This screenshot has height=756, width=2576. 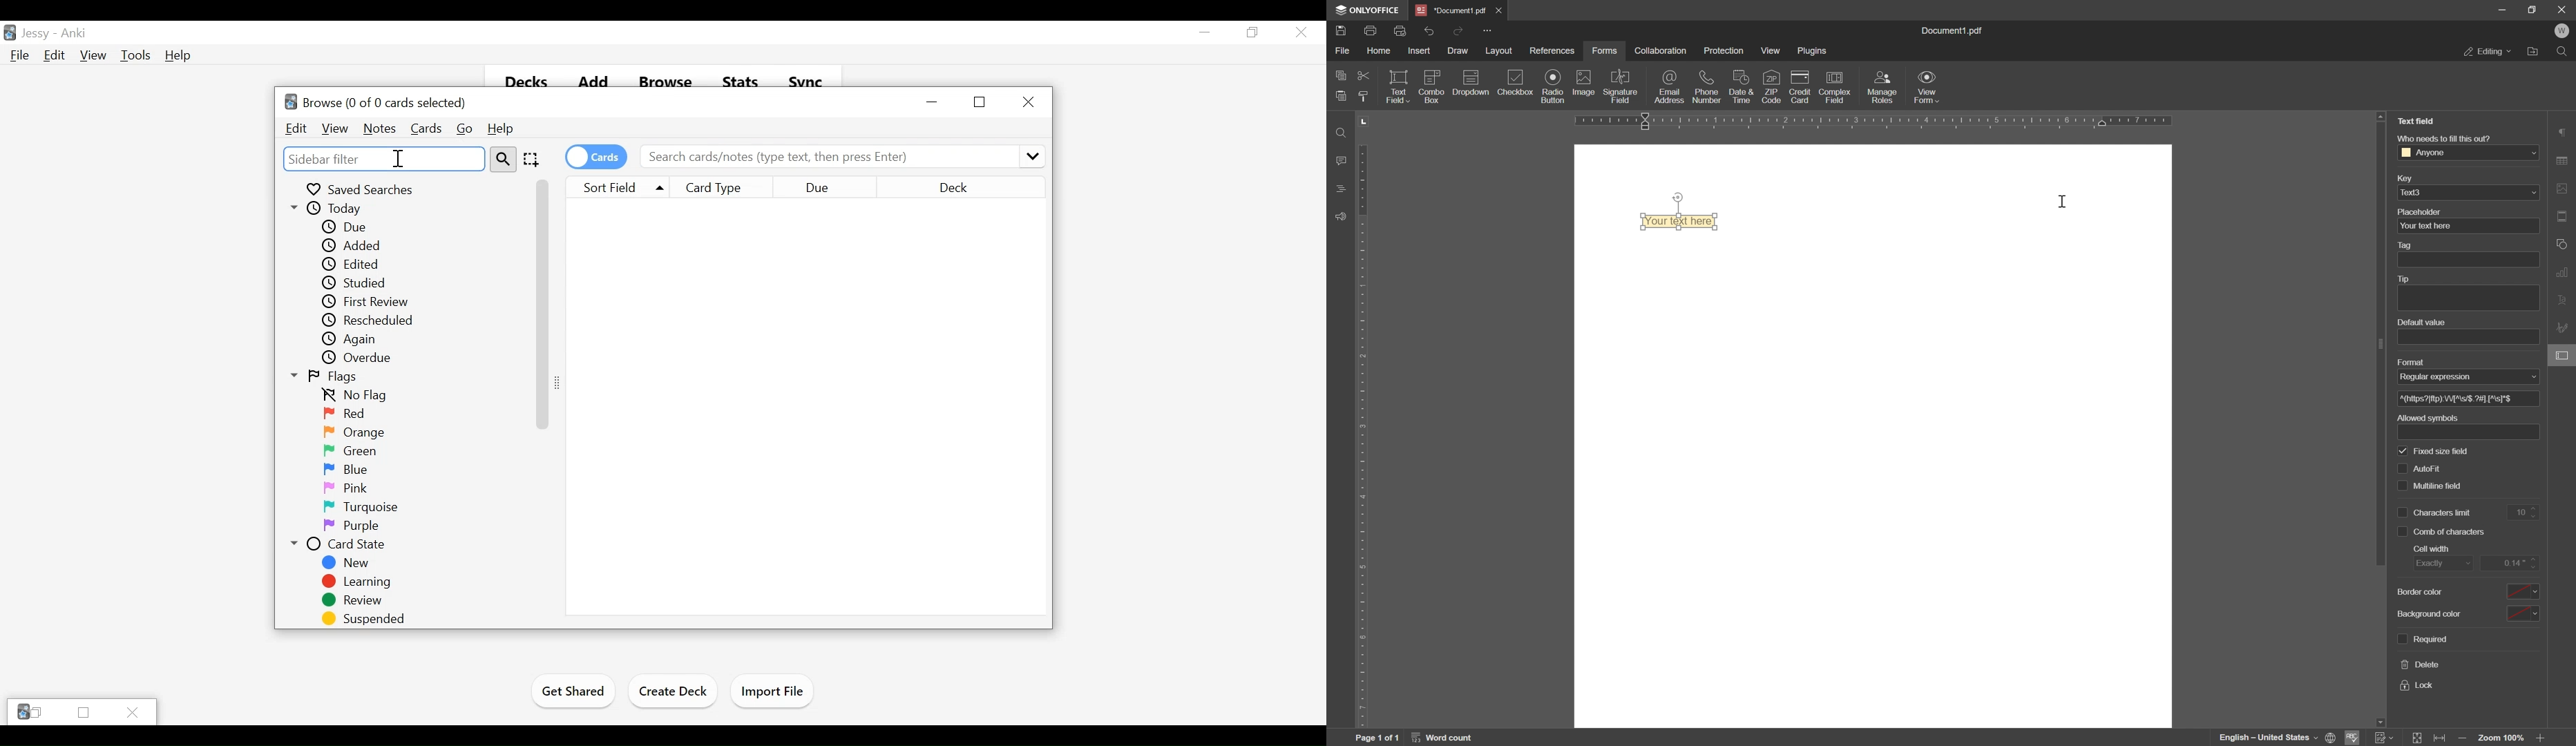 I want to click on Pink, so click(x=346, y=487).